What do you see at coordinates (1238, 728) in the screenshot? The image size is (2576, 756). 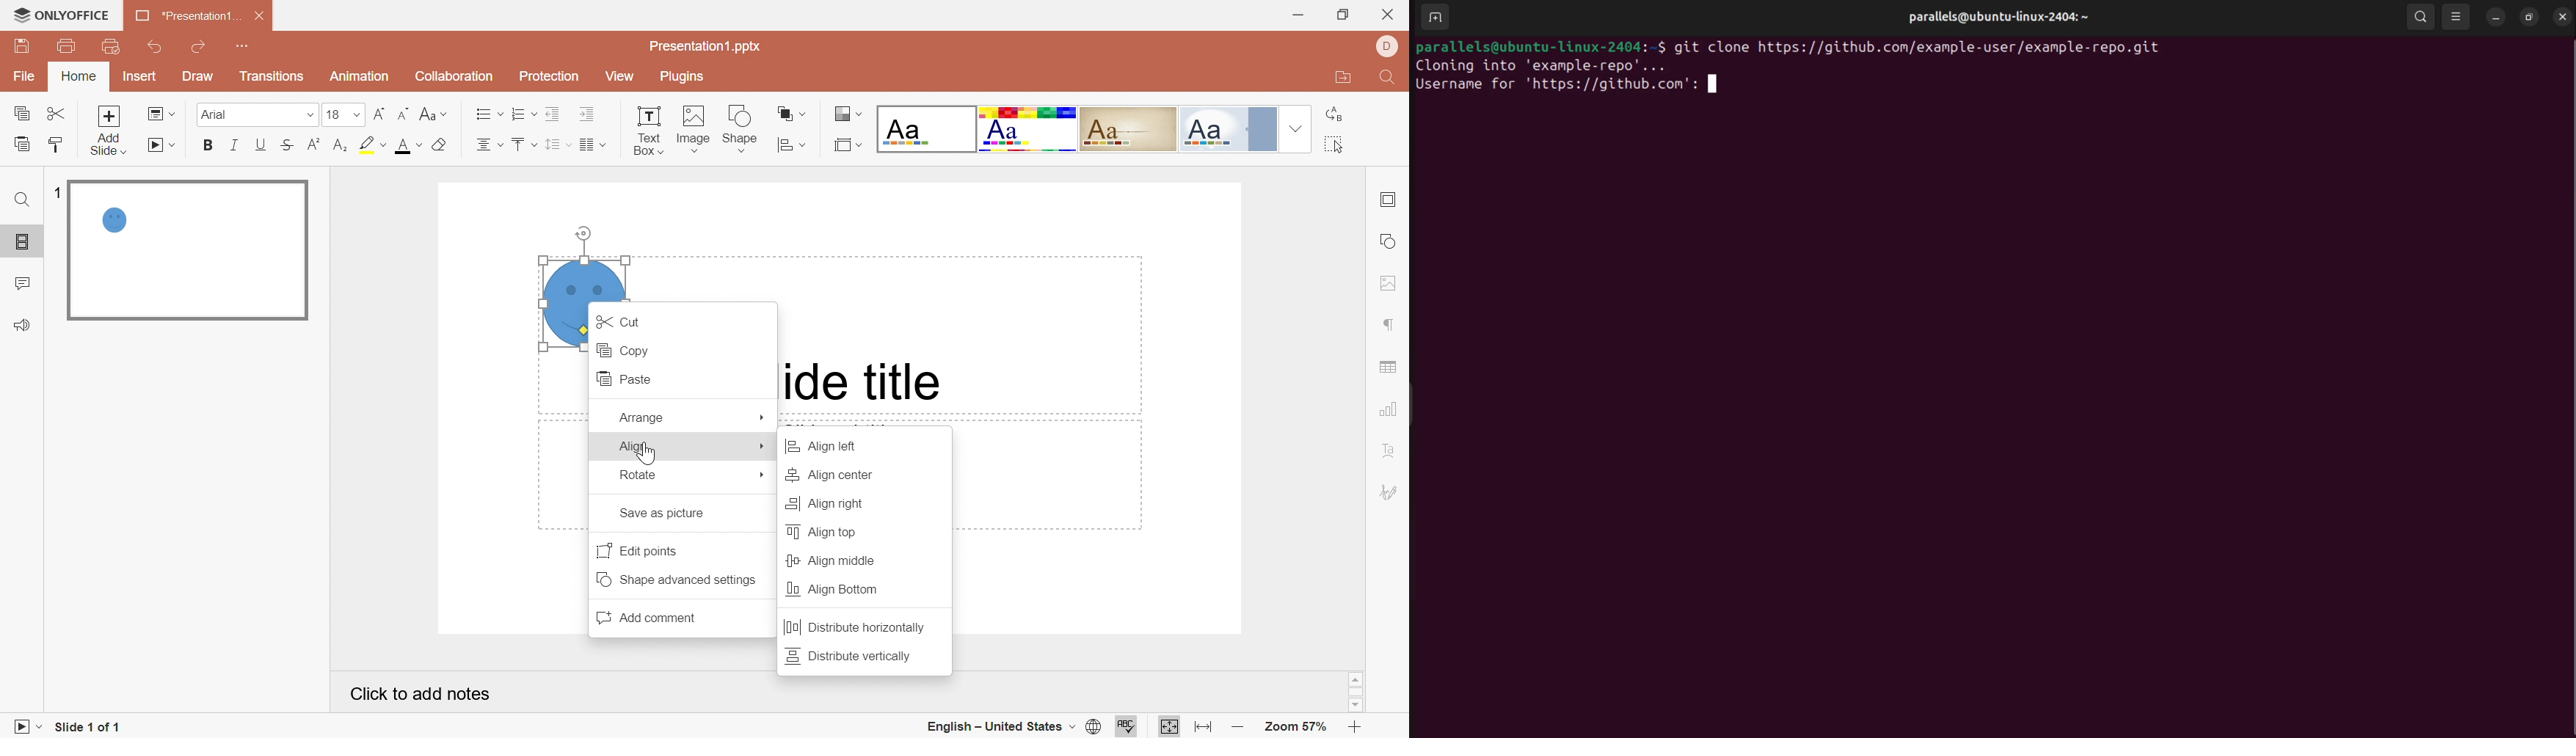 I see `Zoom out` at bounding box center [1238, 728].